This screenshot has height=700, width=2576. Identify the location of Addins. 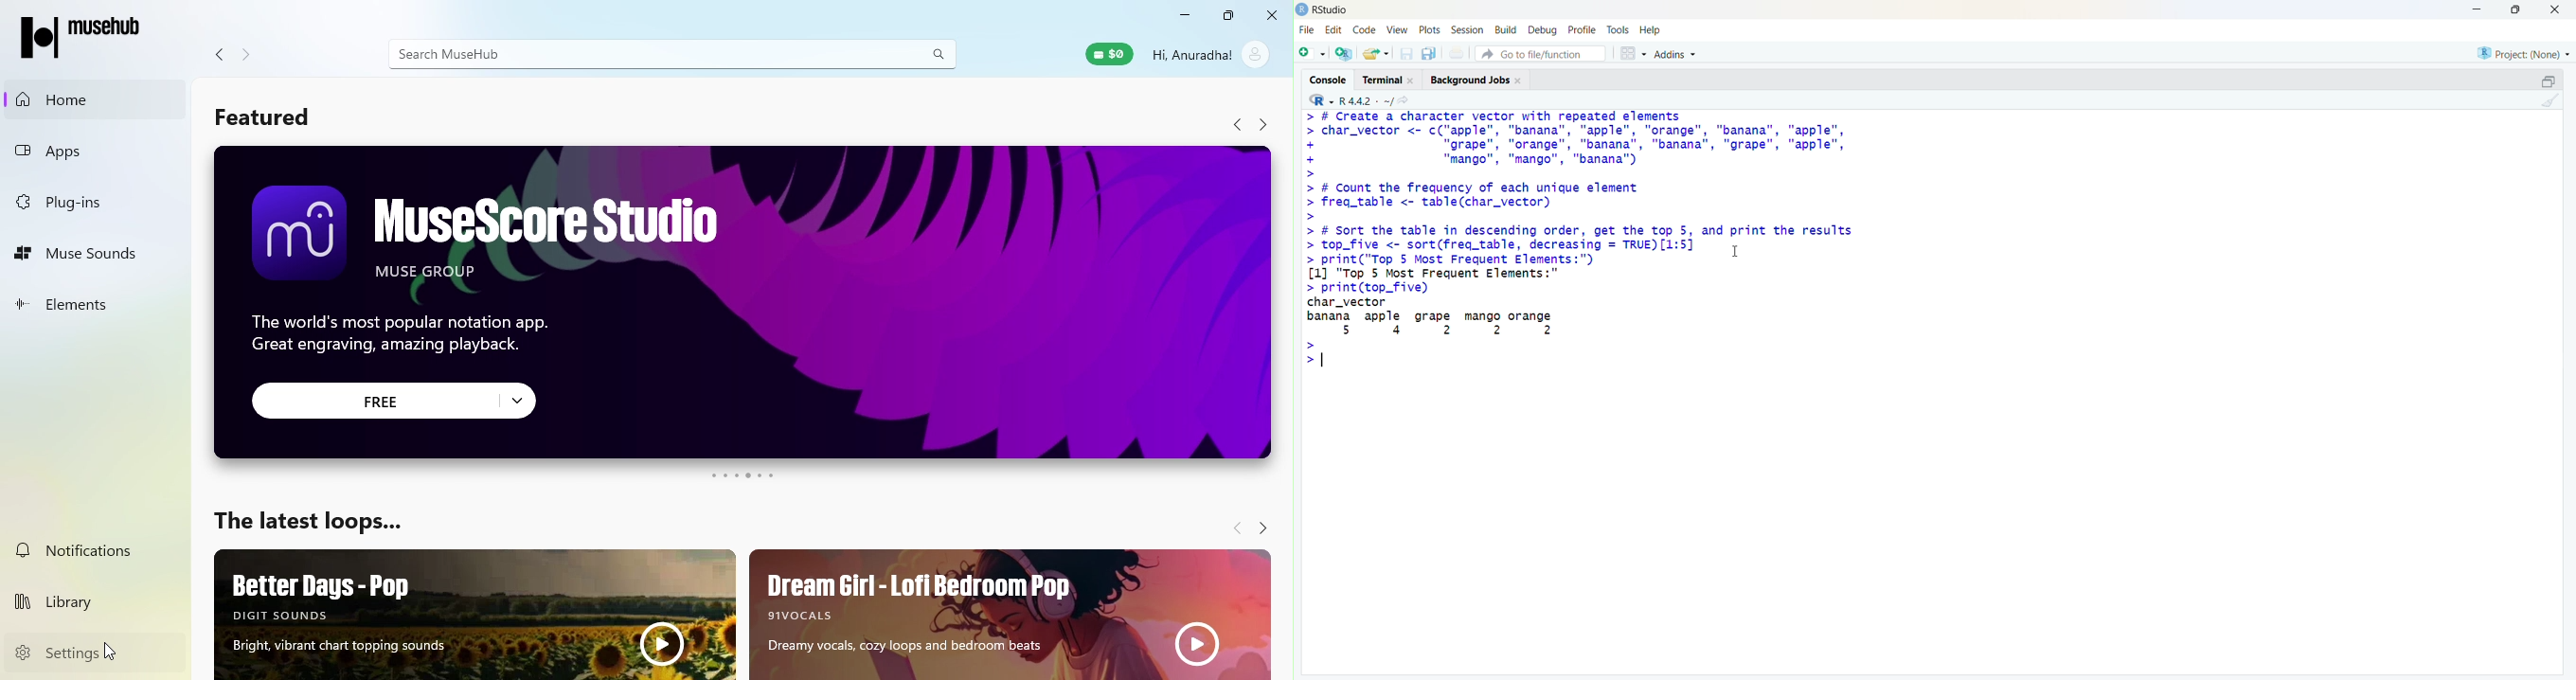
(1676, 54).